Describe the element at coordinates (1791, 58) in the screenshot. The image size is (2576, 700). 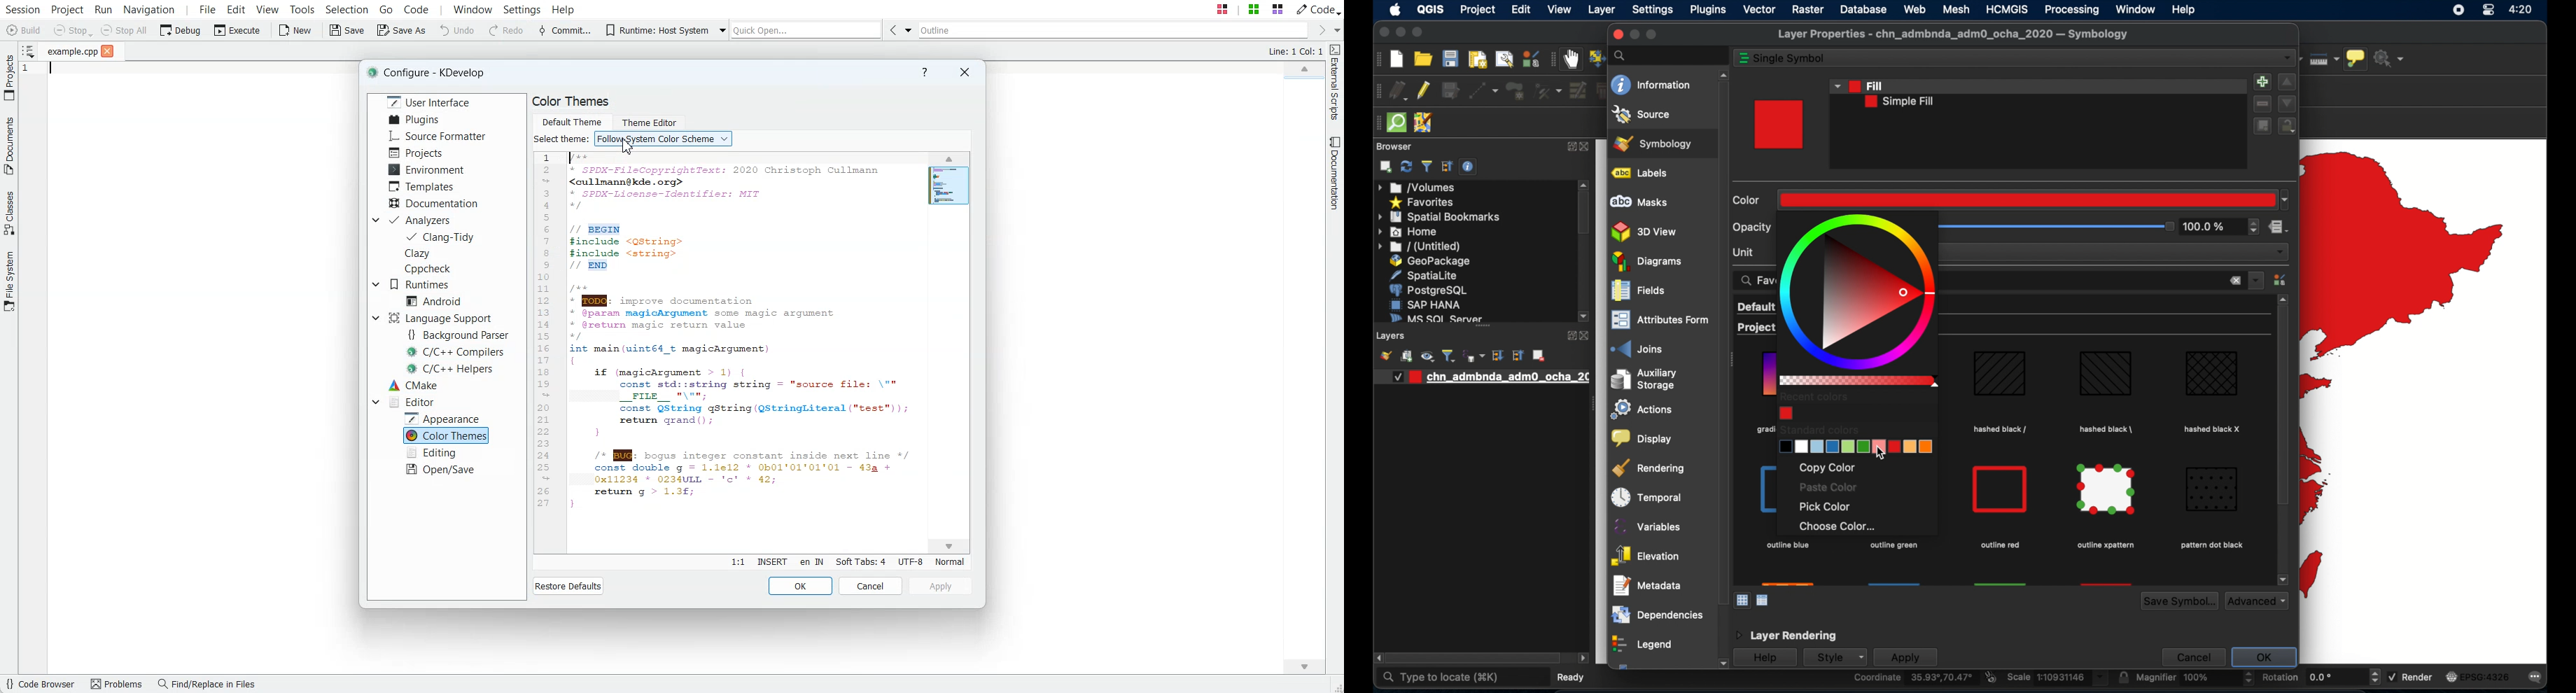
I see `single symbol` at that location.